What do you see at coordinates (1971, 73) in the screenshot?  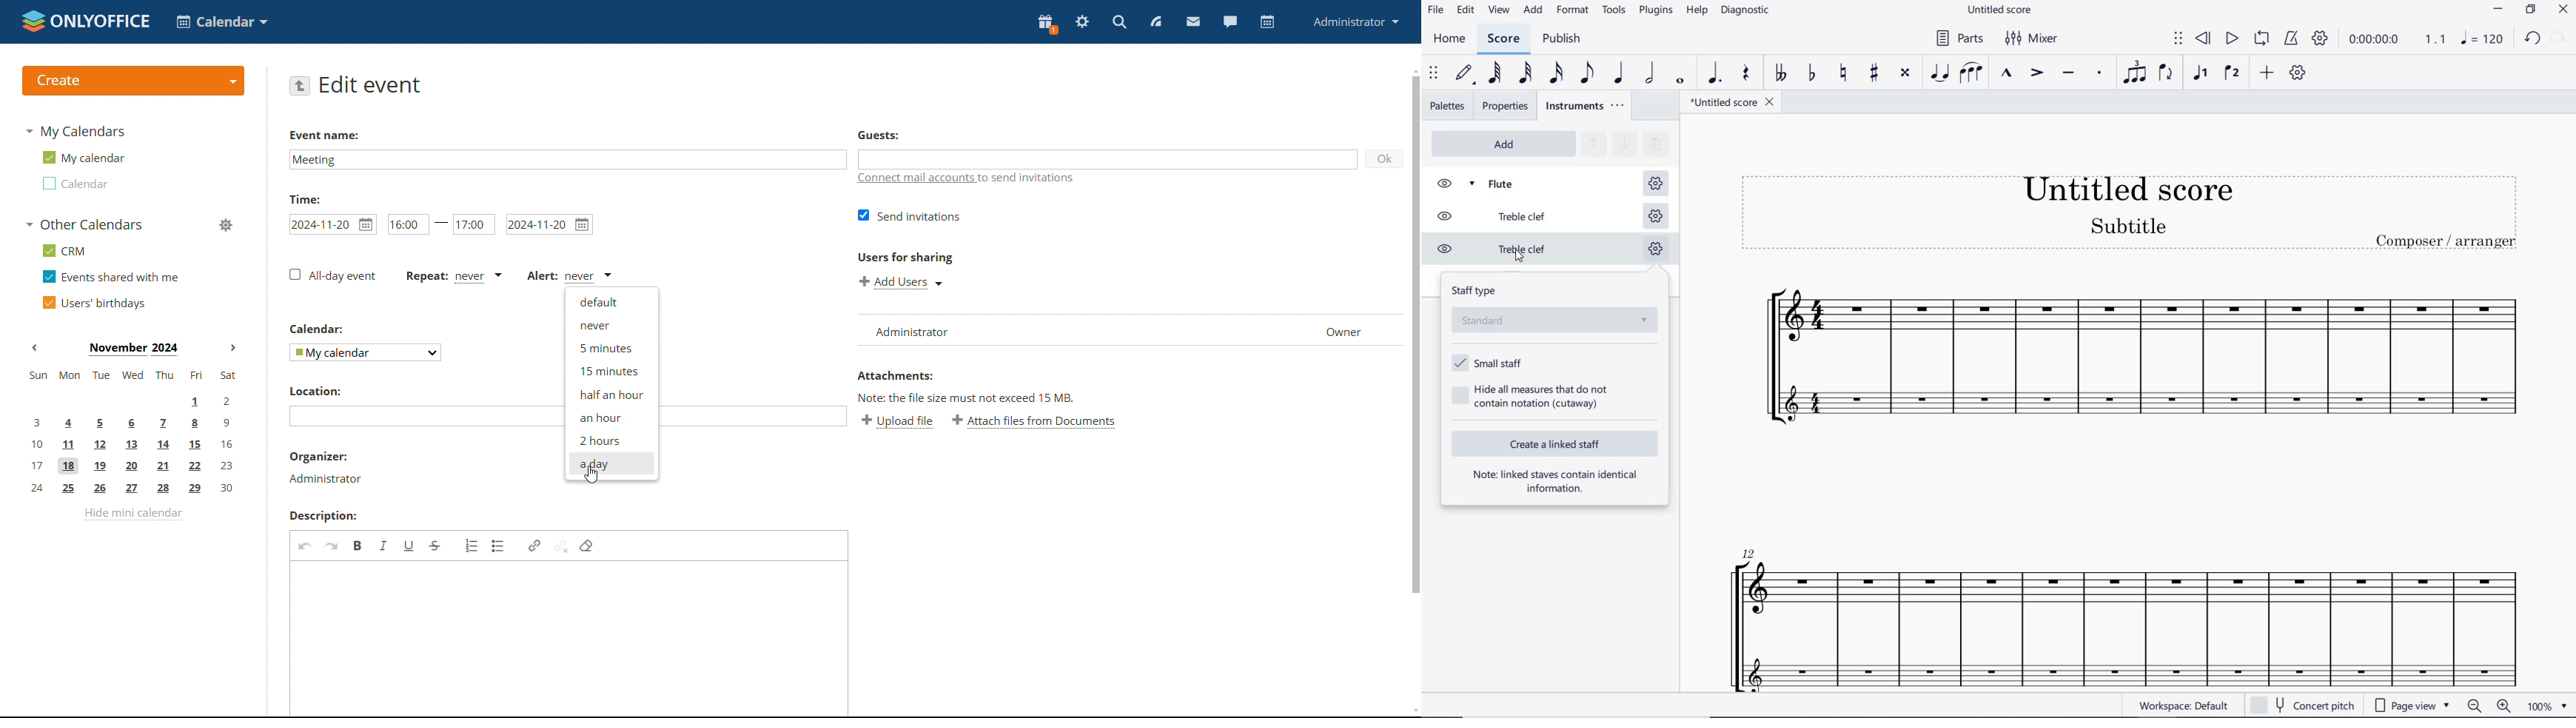 I see `SLUR` at bounding box center [1971, 73].